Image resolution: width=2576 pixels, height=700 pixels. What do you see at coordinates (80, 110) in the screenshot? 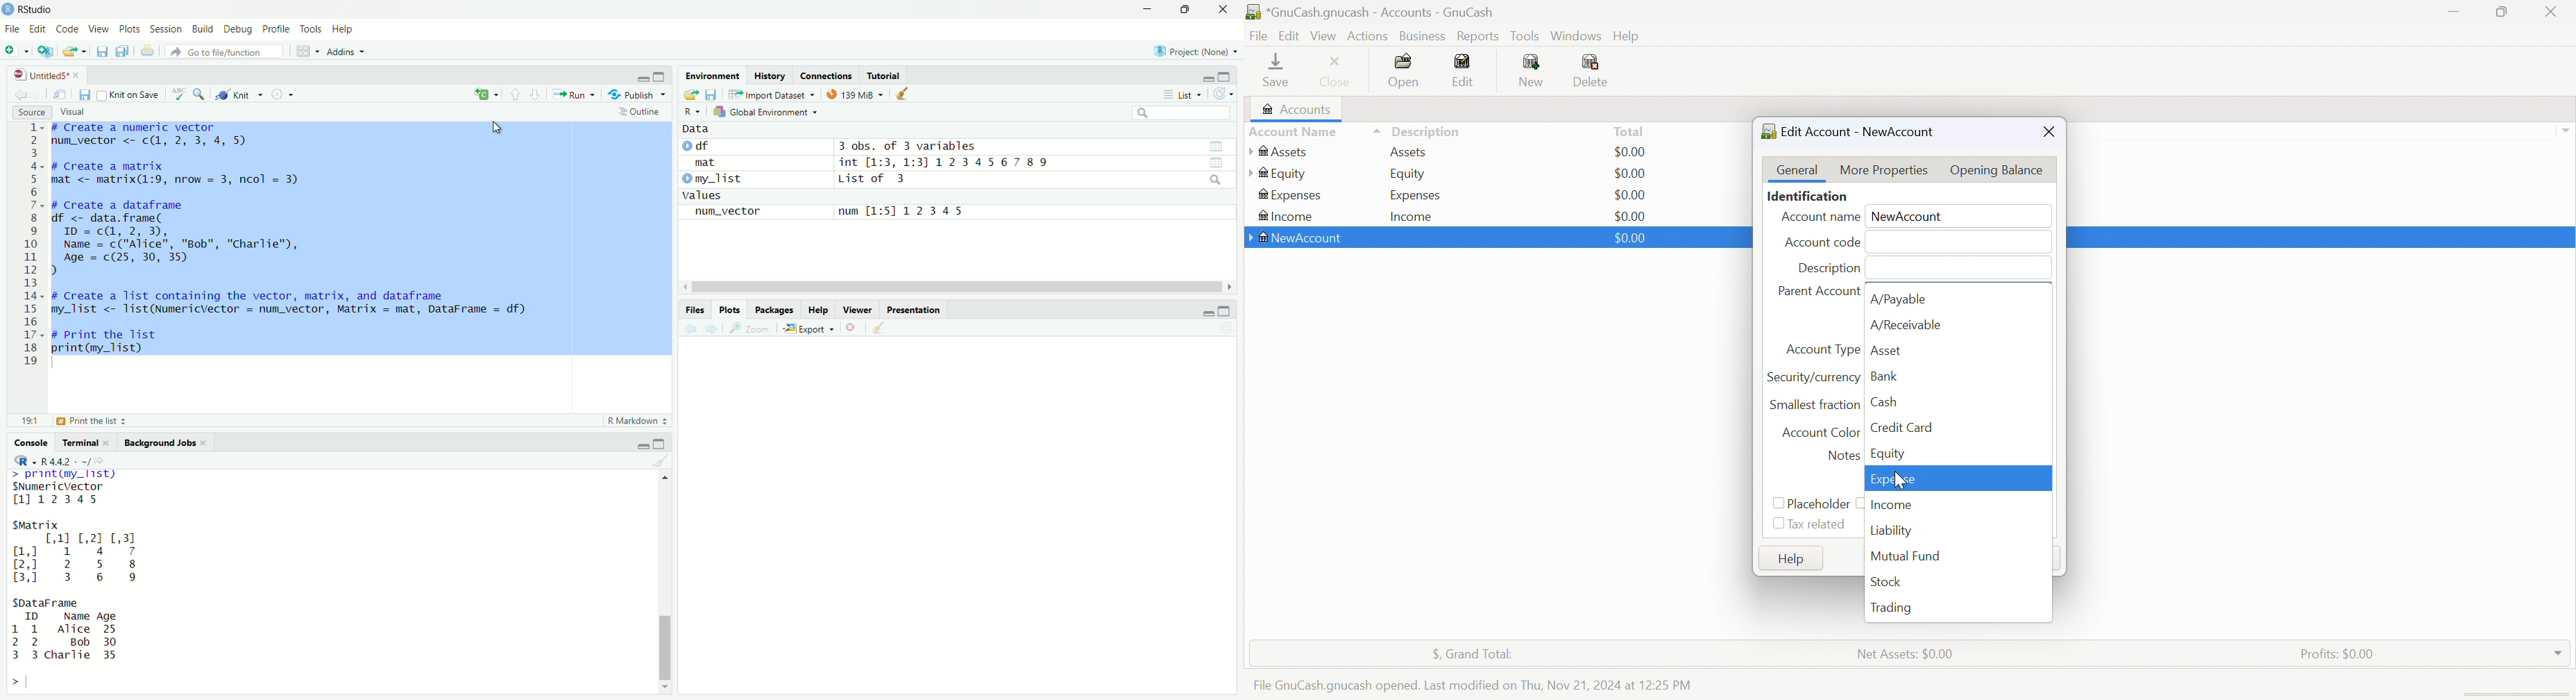
I see `Visual` at bounding box center [80, 110].